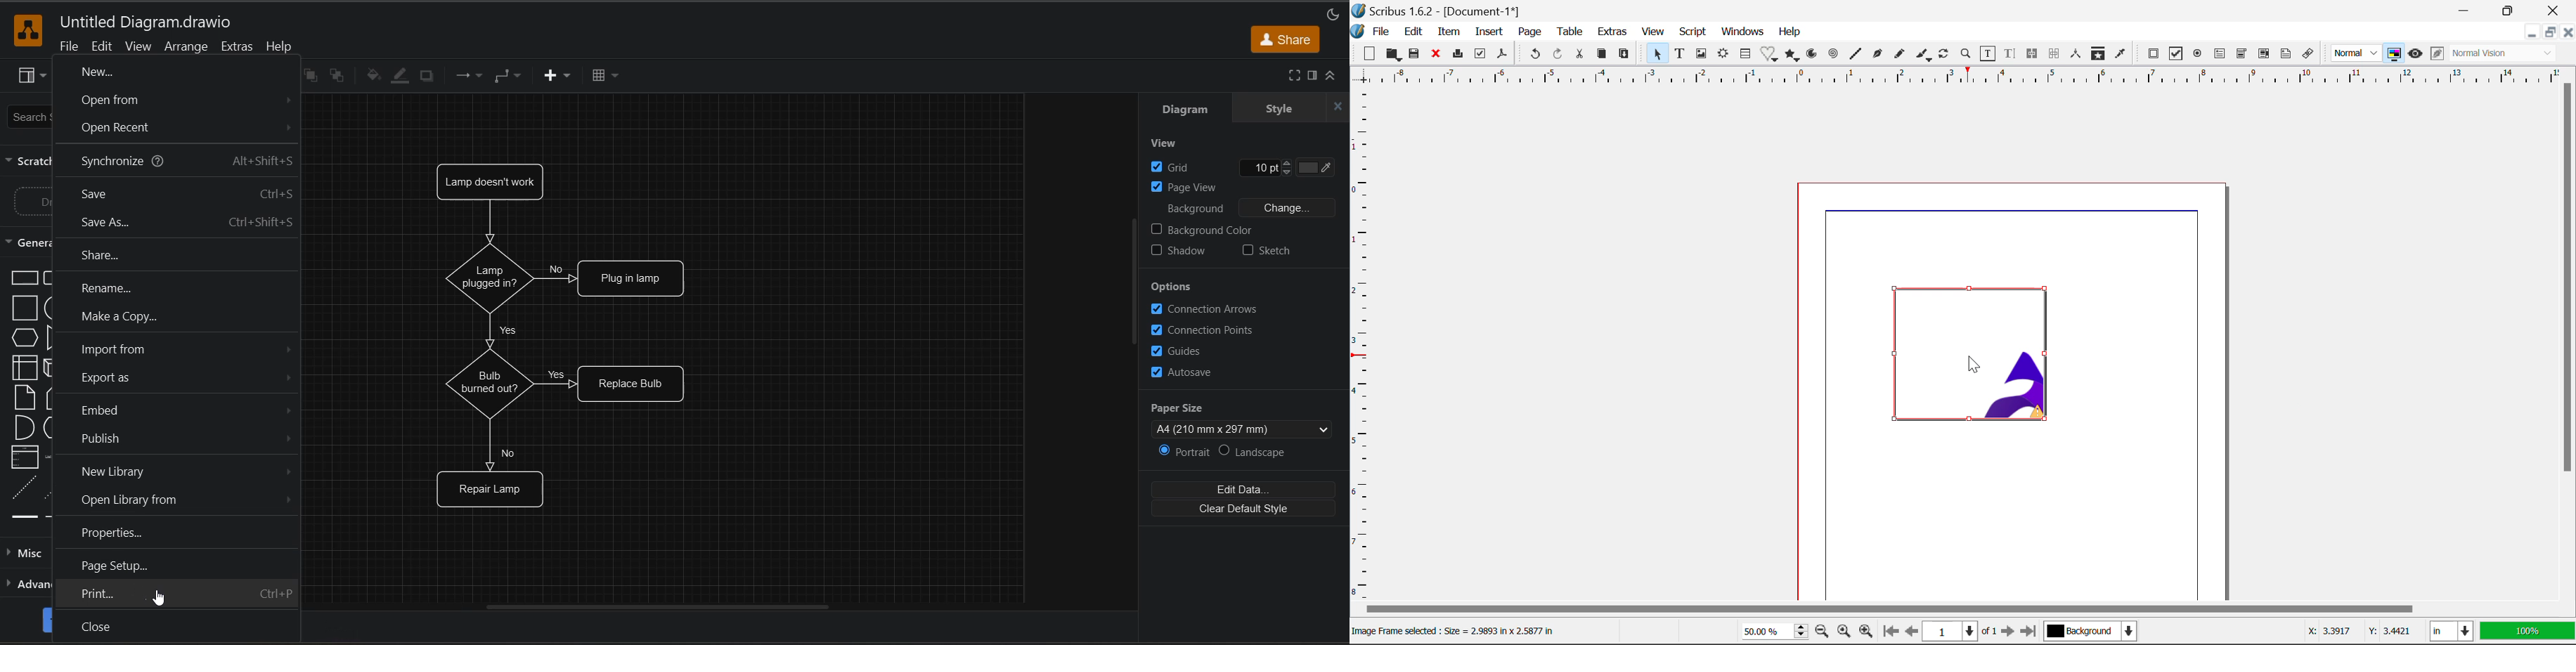 Image resolution: width=2576 pixels, height=672 pixels. Describe the element at coordinates (160, 596) in the screenshot. I see `cursor` at that location.